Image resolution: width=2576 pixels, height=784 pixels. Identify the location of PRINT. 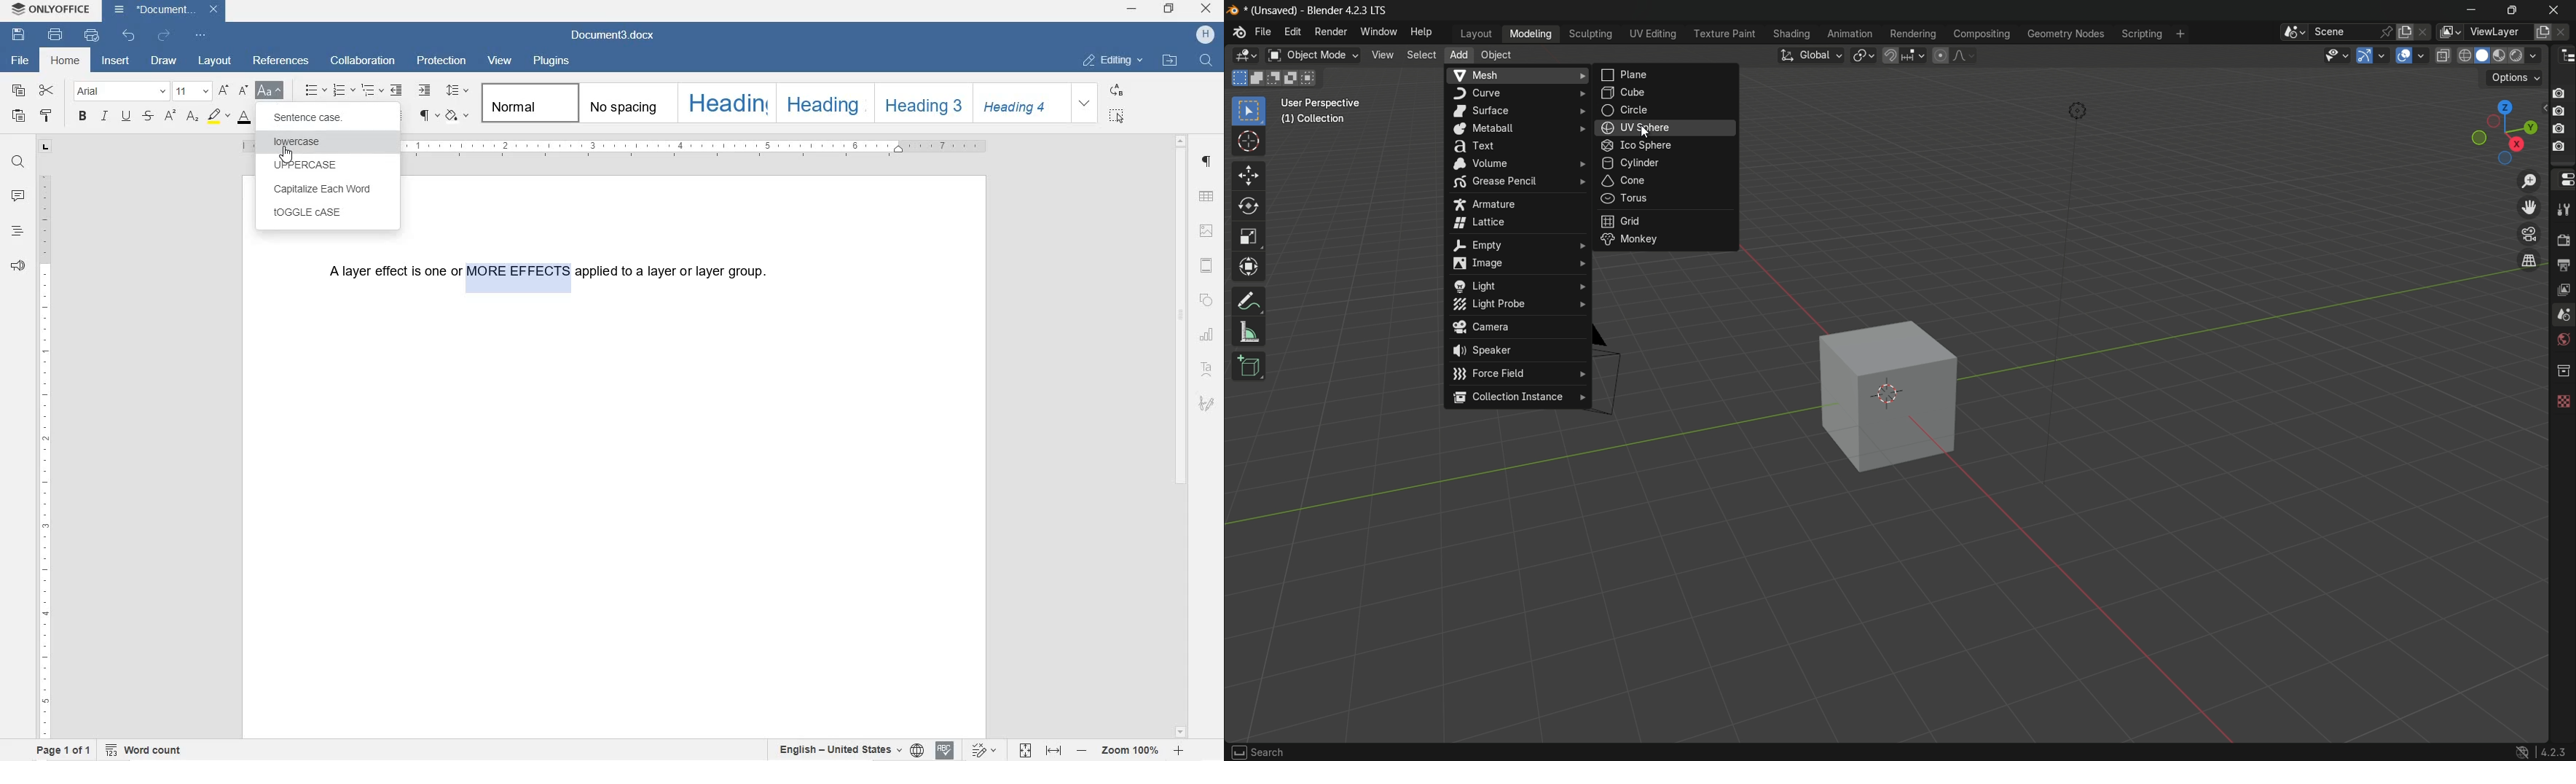
(54, 35).